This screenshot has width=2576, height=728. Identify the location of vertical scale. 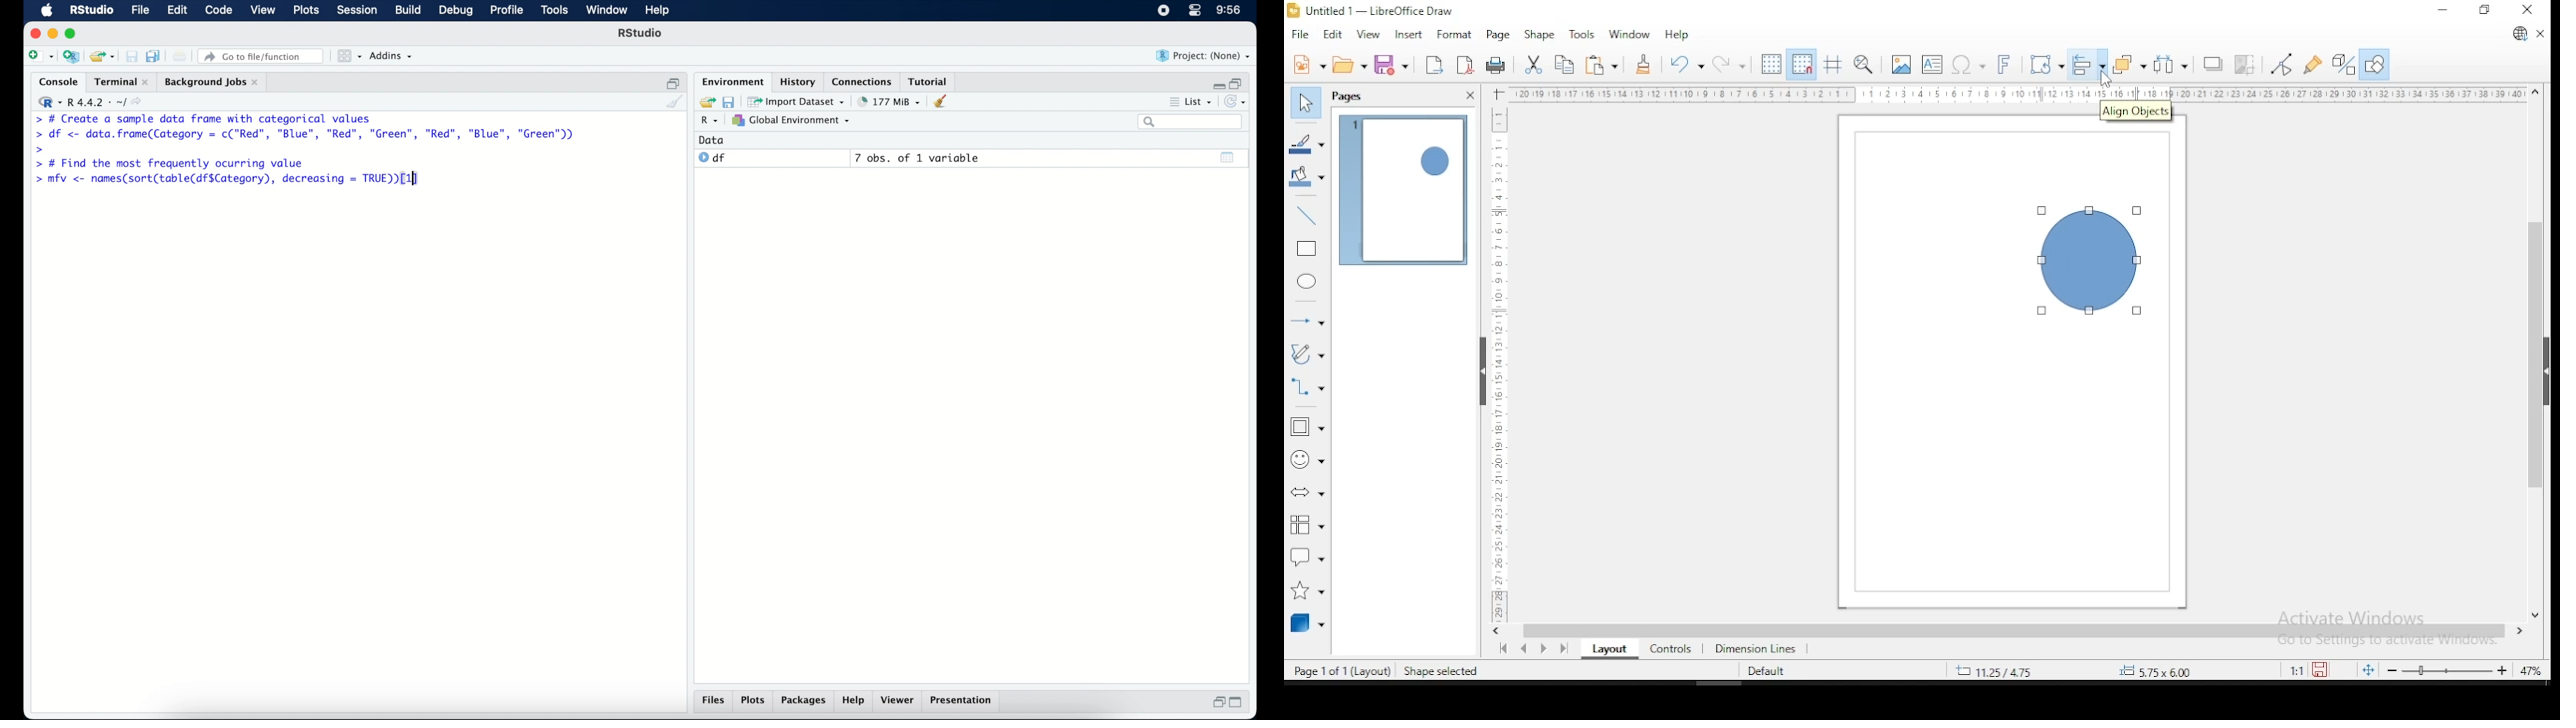
(1495, 355).